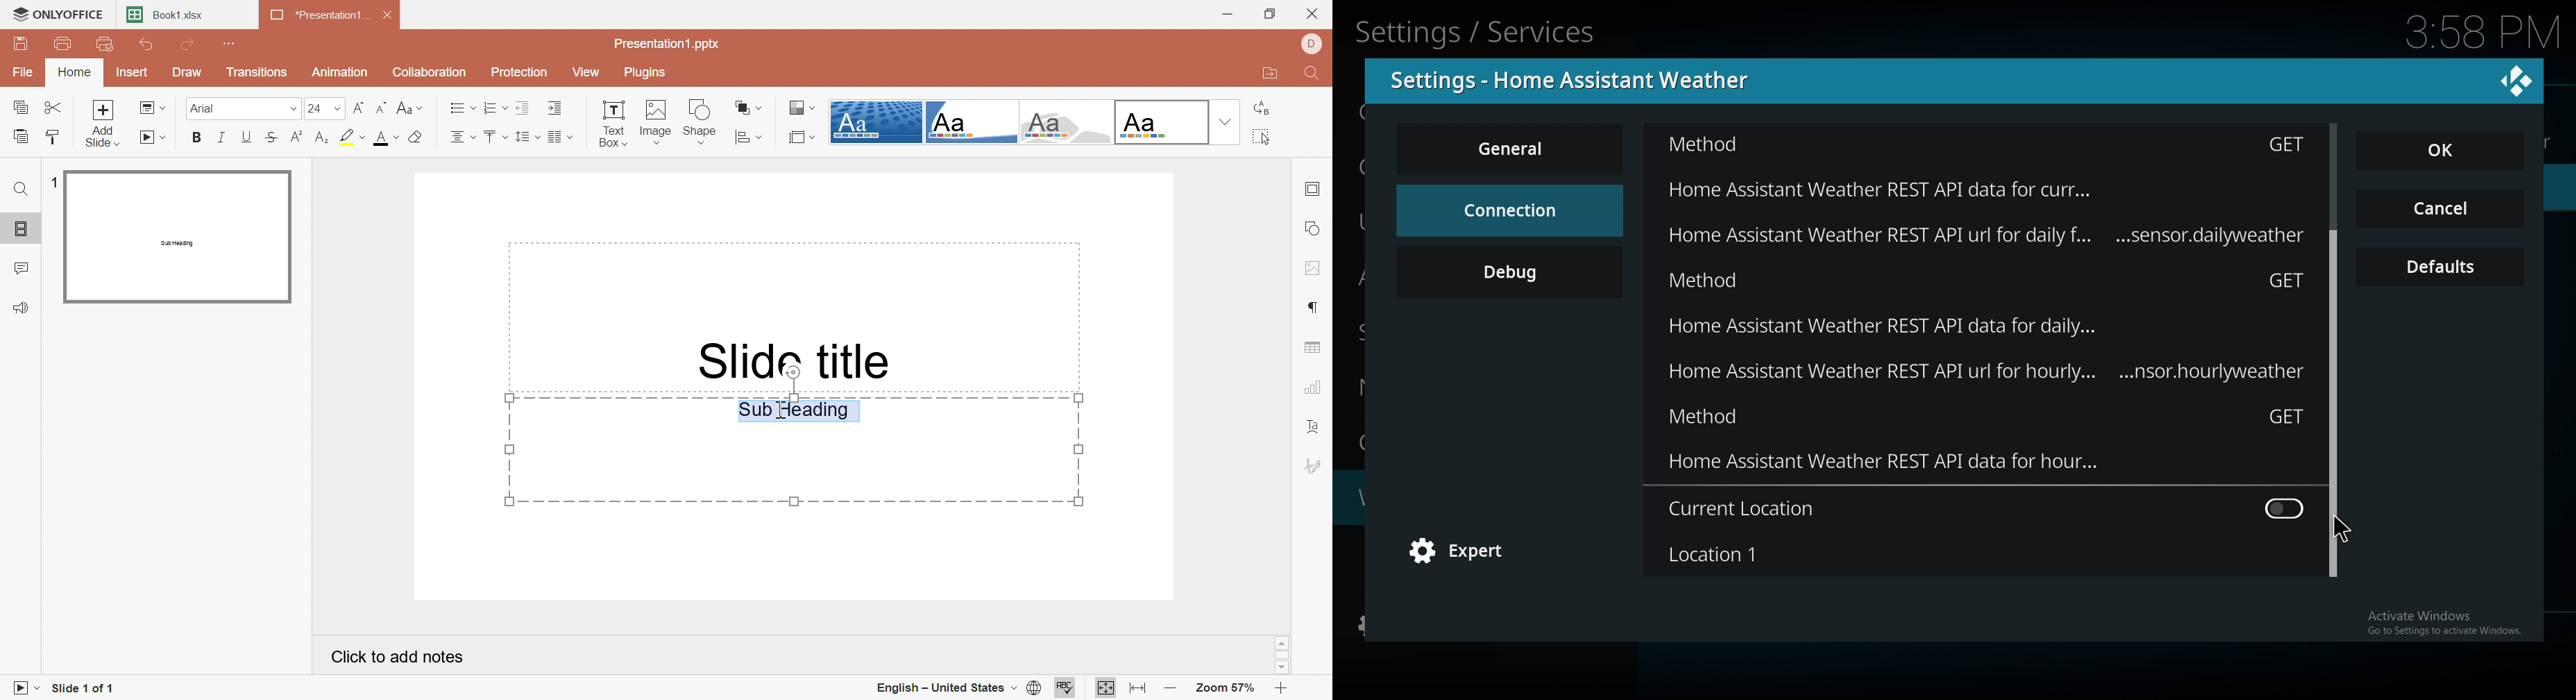  What do you see at coordinates (21, 105) in the screenshot?
I see `Copy` at bounding box center [21, 105].